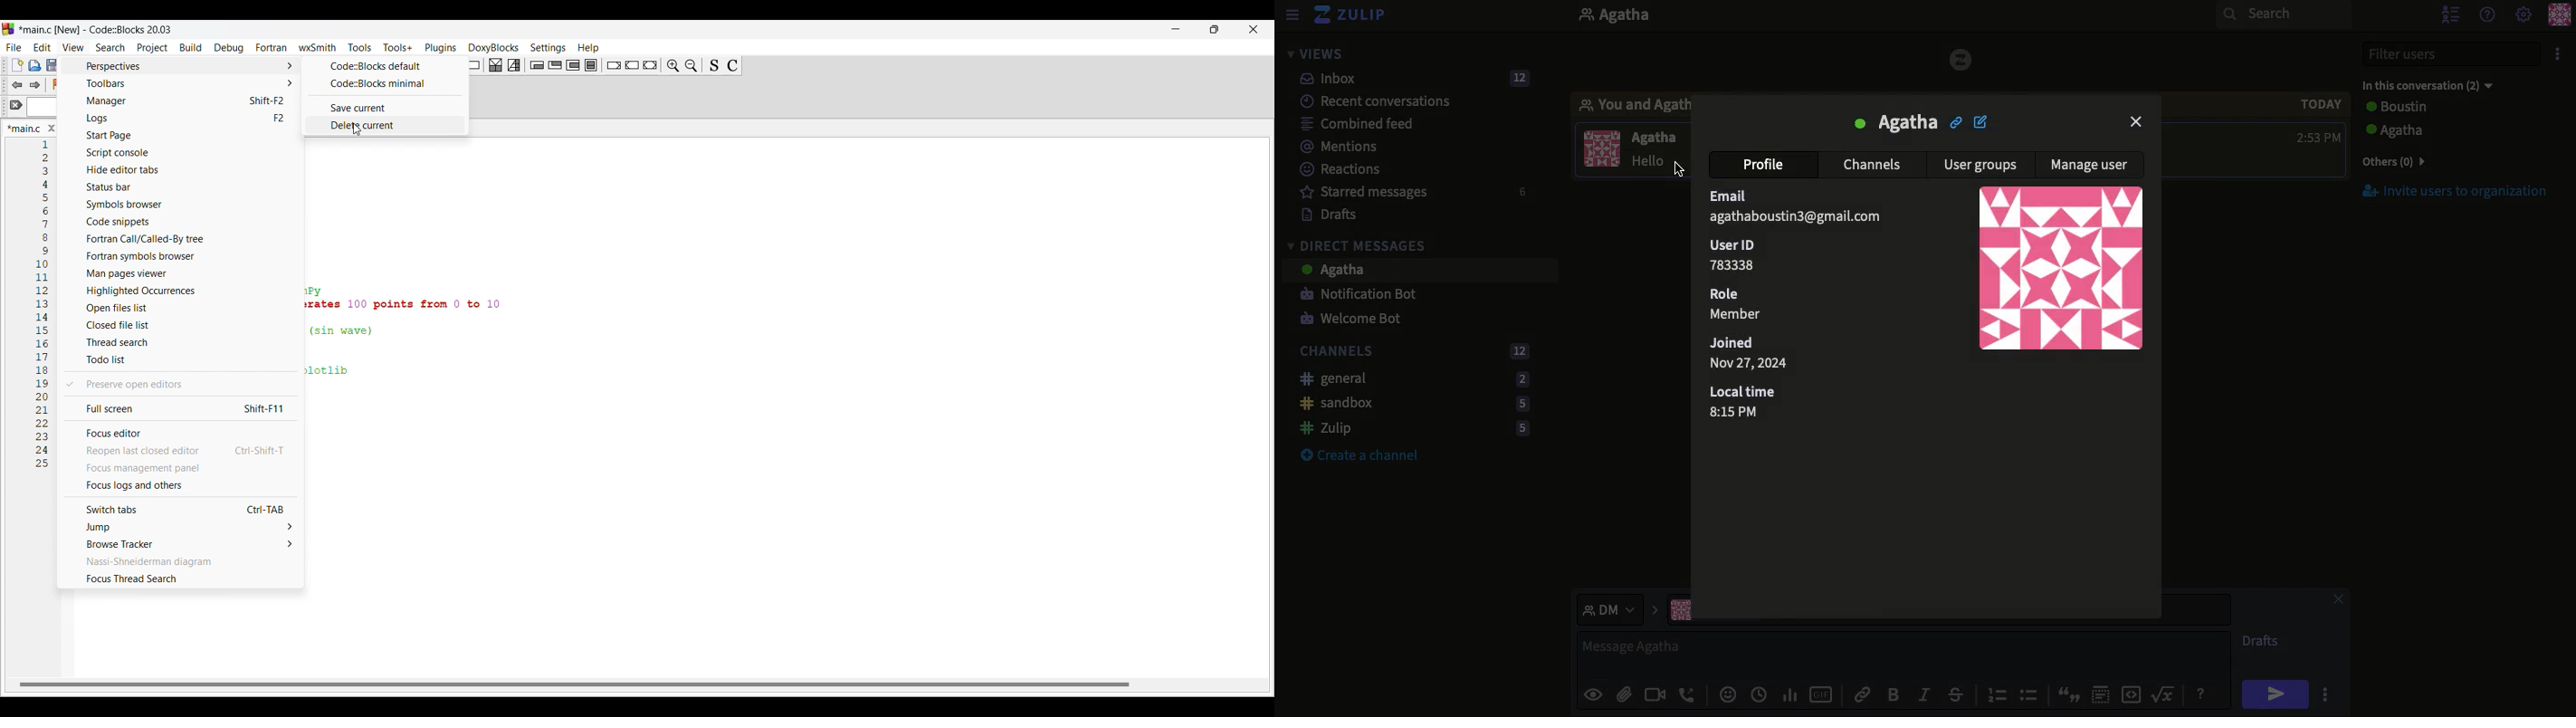 The height and width of the screenshot is (728, 2576). I want to click on Views, so click(1320, 54).